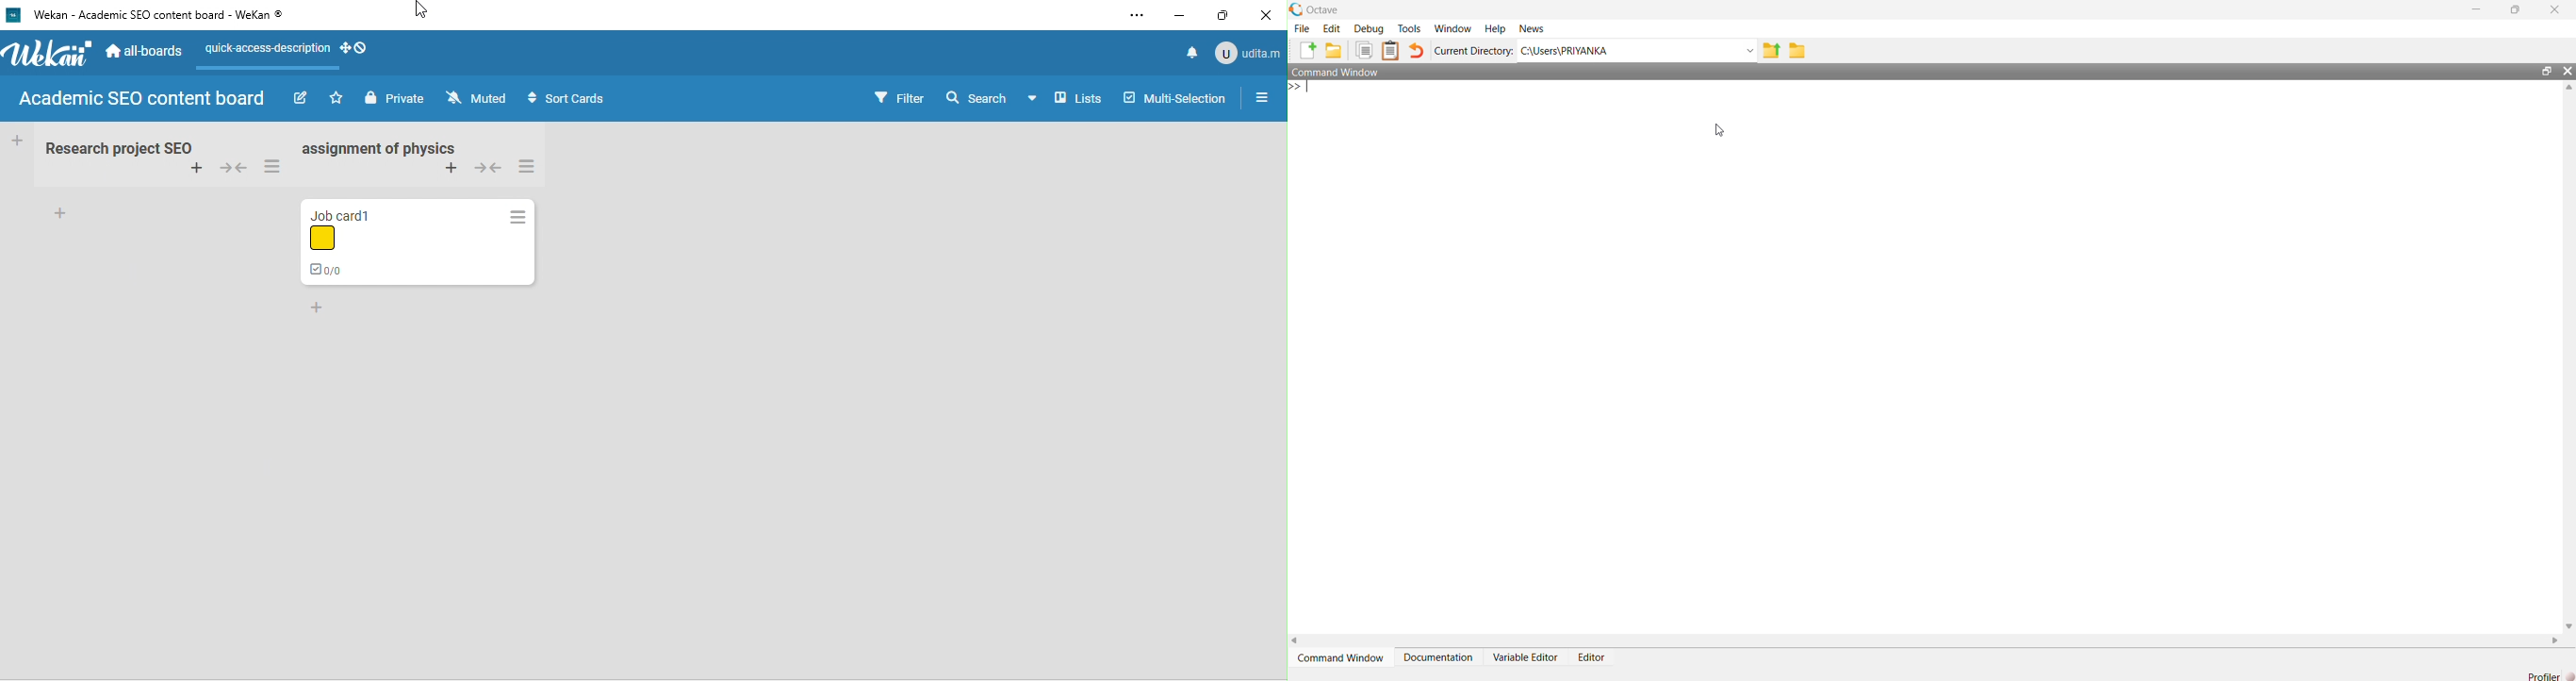  Describe the element at coordinates (492, 170) in the screenshot. I see `collapse` at that location.